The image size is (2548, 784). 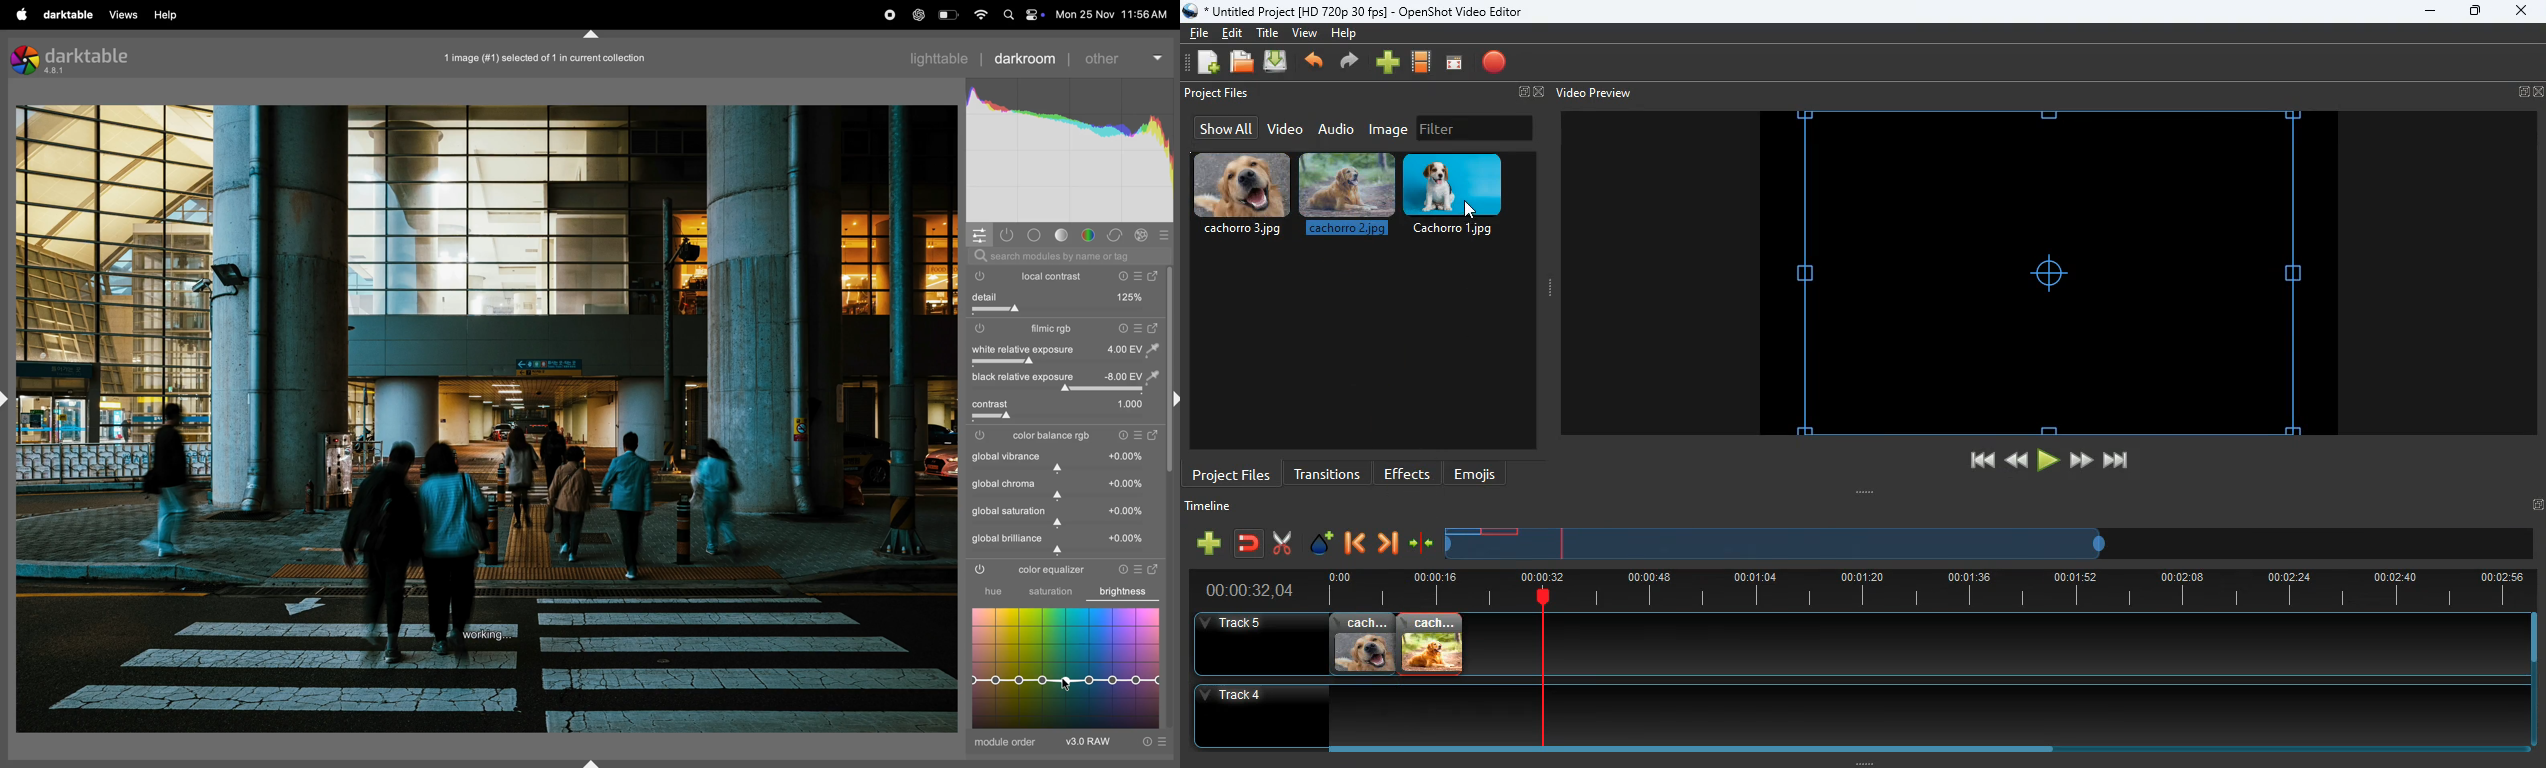 I want to click on value, so click(x=1127, y=455).